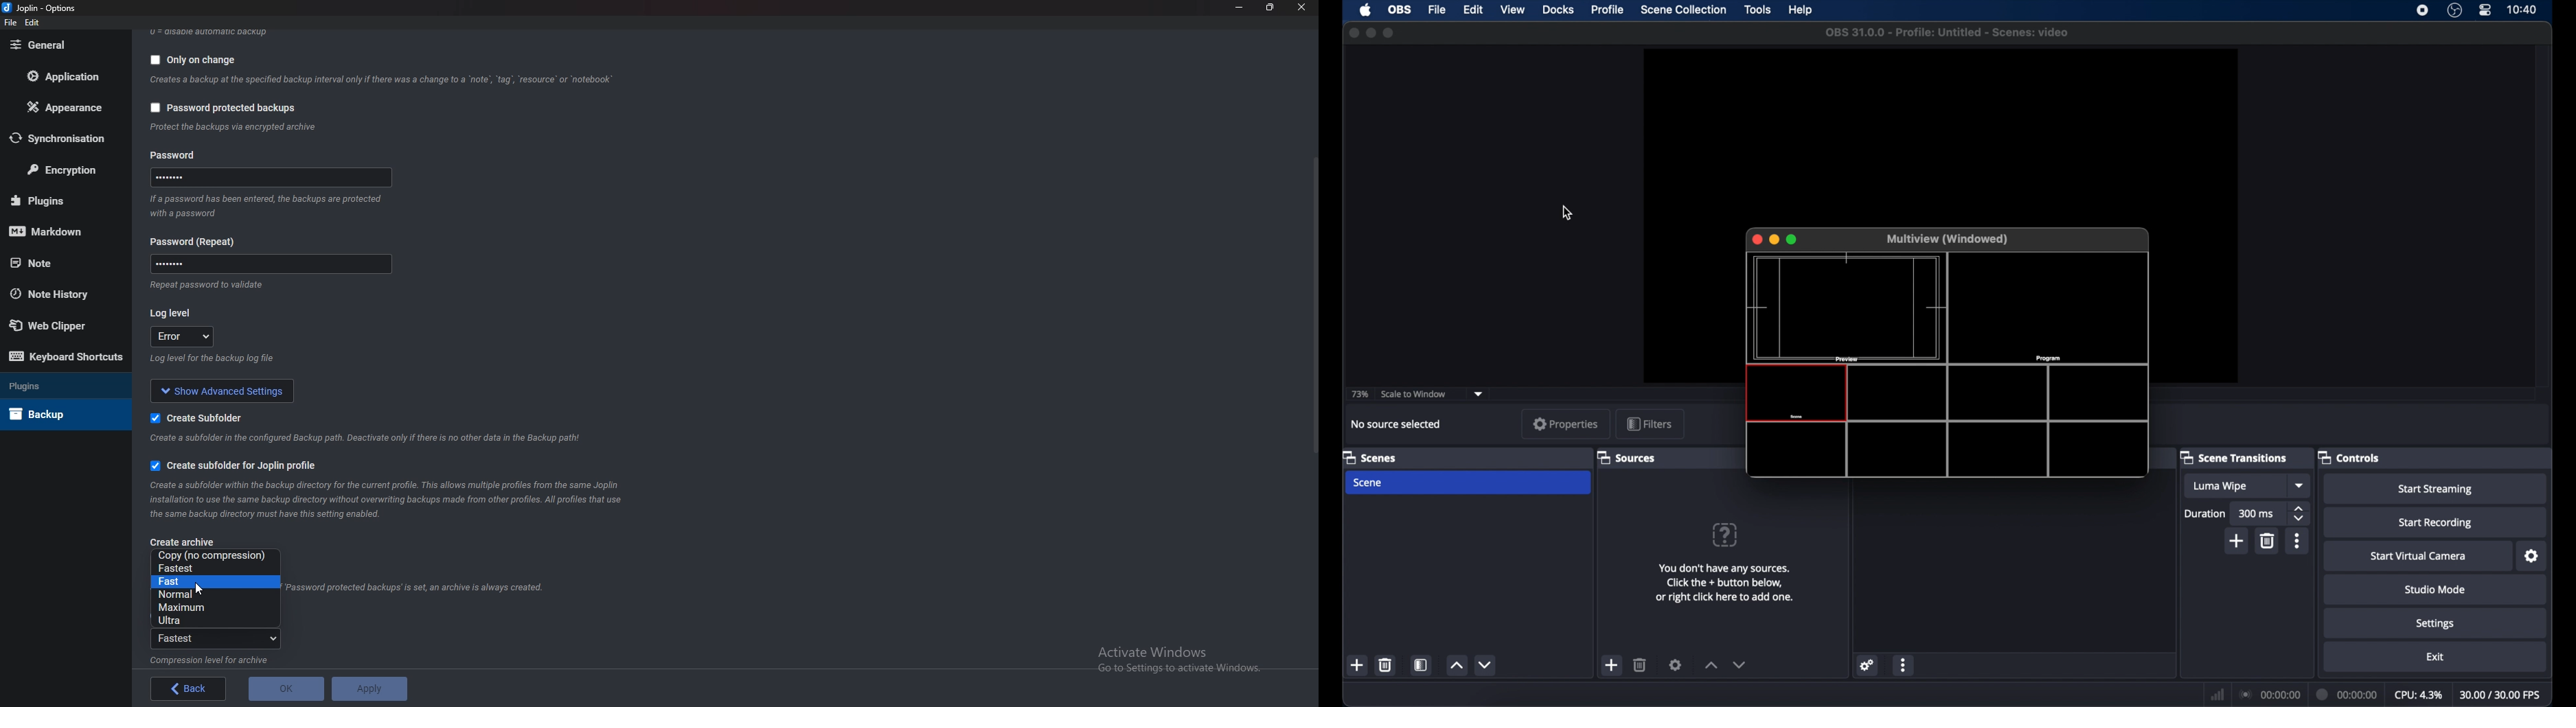  Describe the element at coordinates (389, 502) in the screenshot. I see `Info on subfolder for joplin profile` at that location.